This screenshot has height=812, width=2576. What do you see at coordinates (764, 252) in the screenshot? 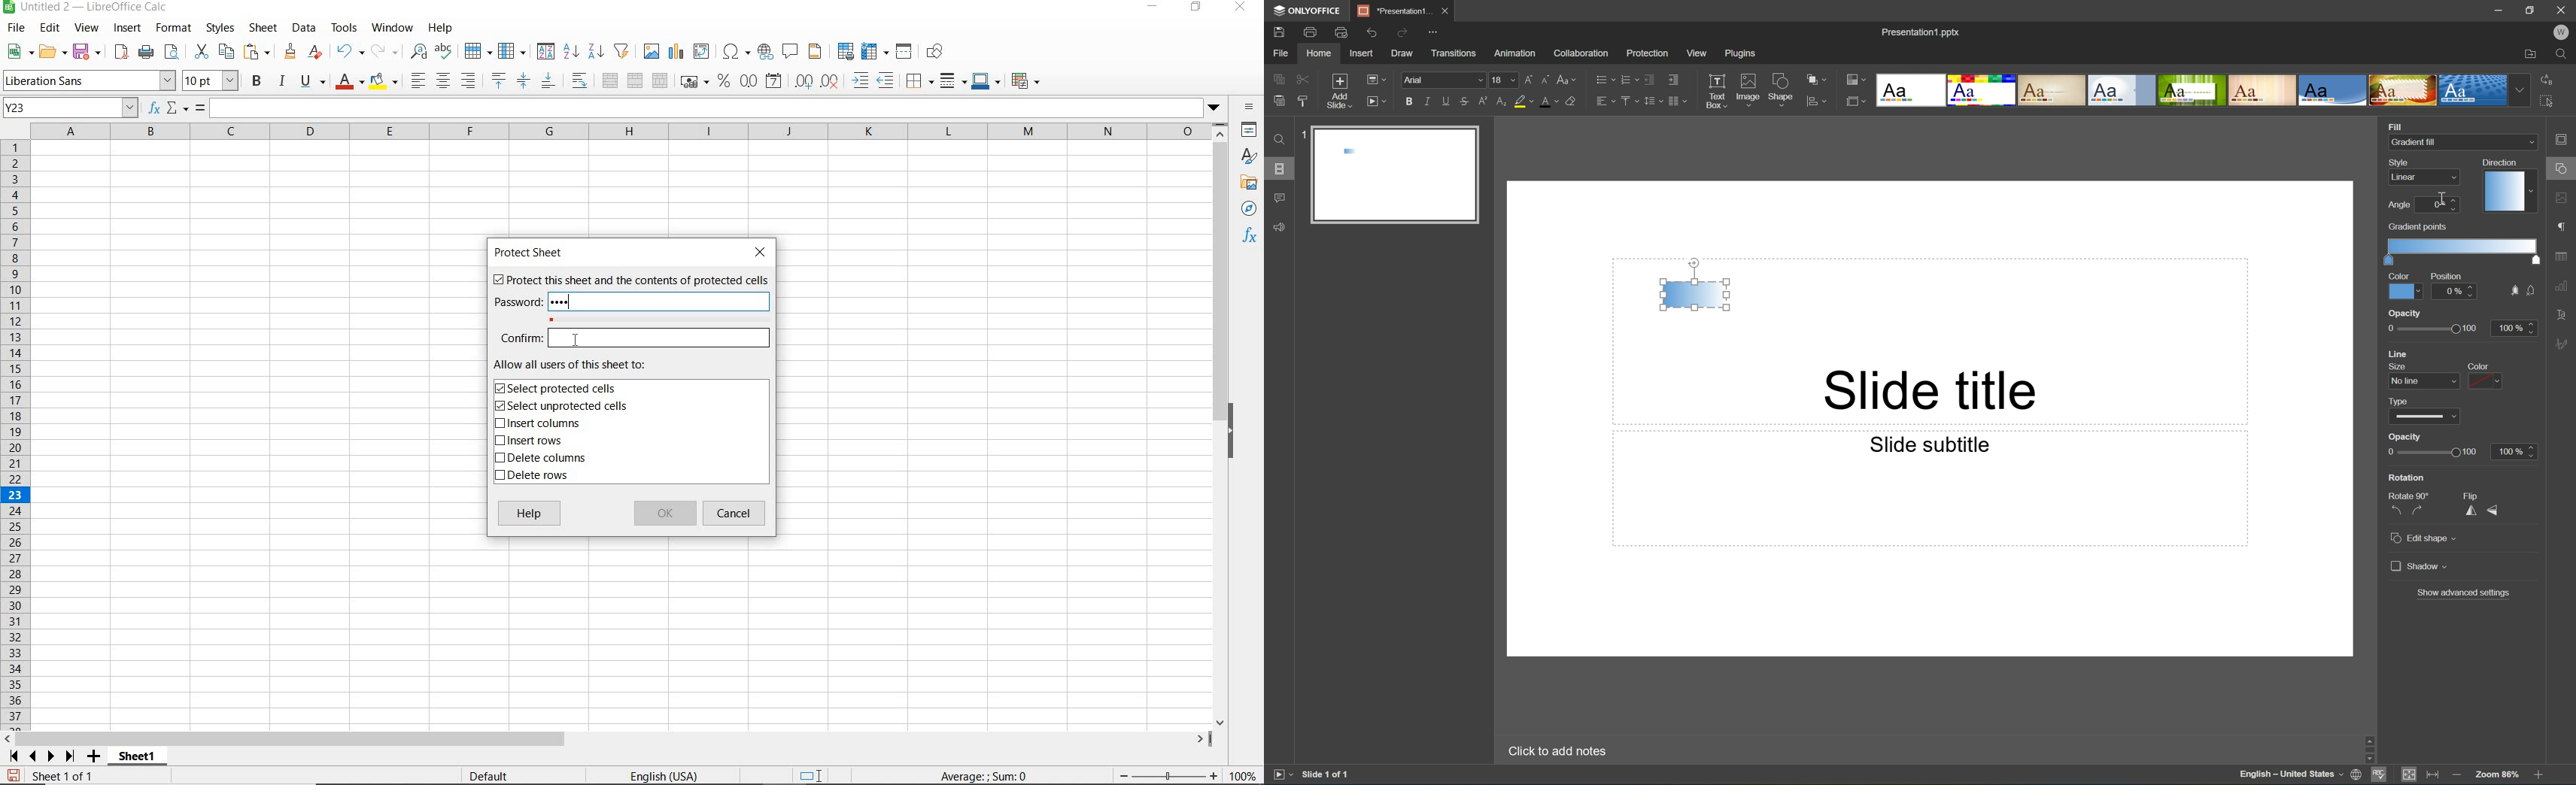
I see `CLOSE` at bounding box center [764, 252].